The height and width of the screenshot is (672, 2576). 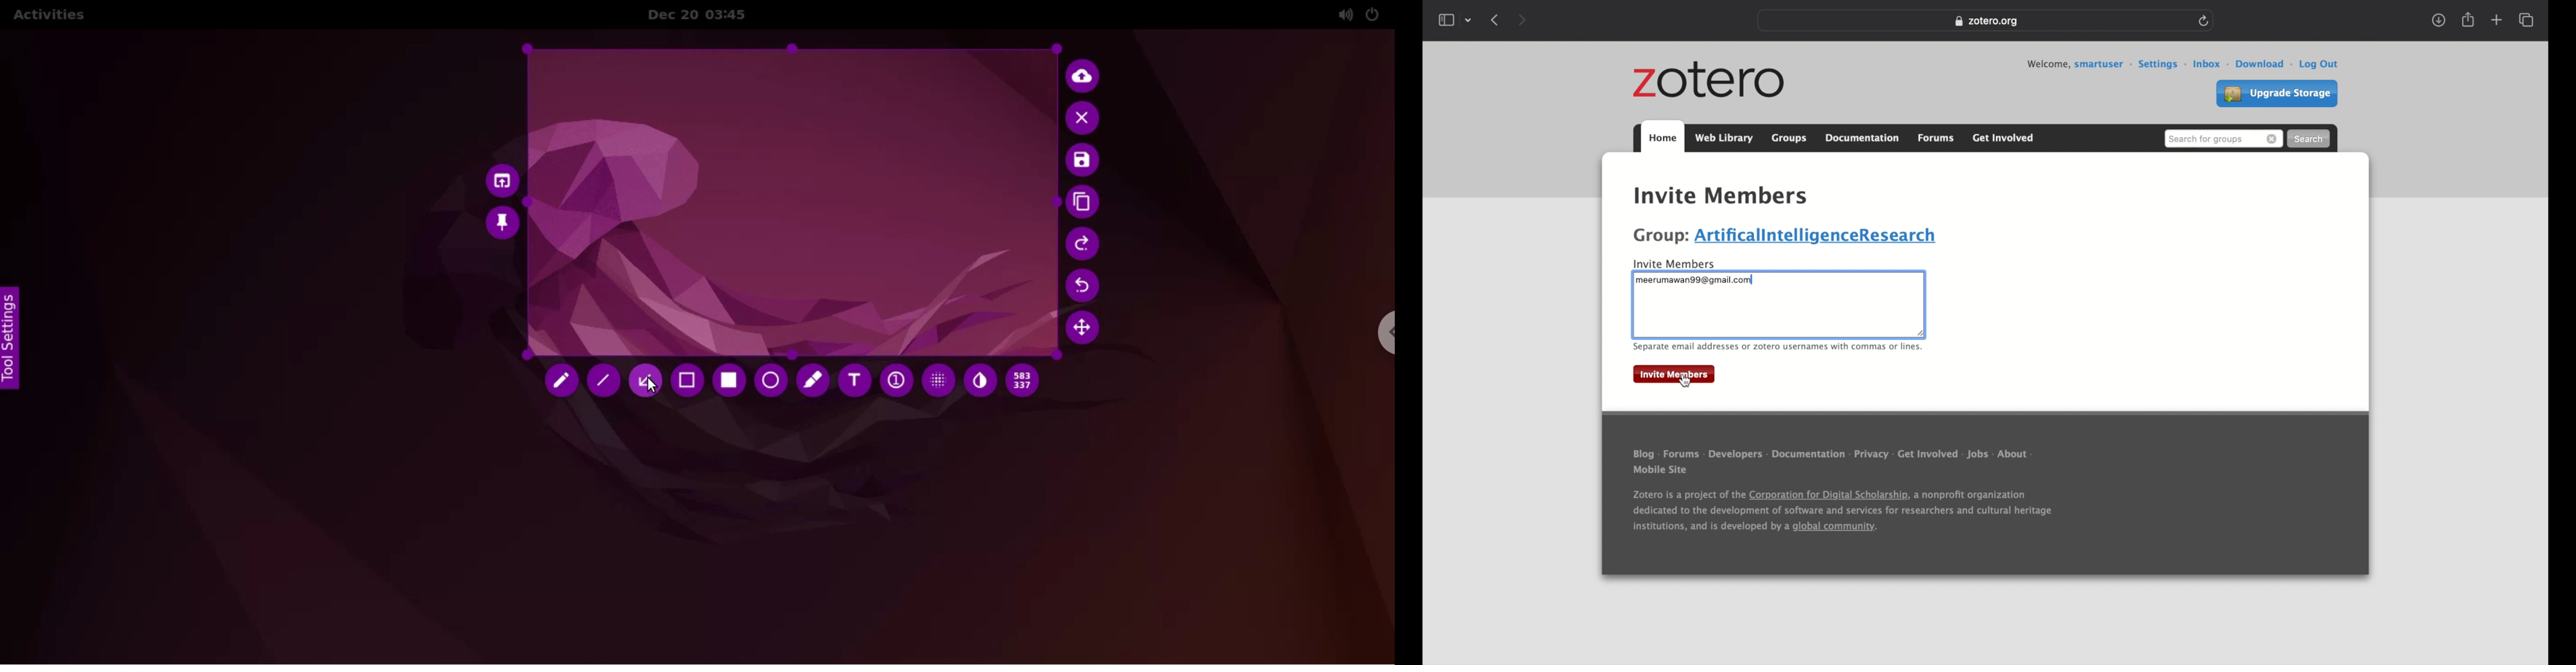 What do you see at coordinates (1455, 20) in the screenshot?
I see `show sidebar dropdown menu` at bounding box center [1455, 20].